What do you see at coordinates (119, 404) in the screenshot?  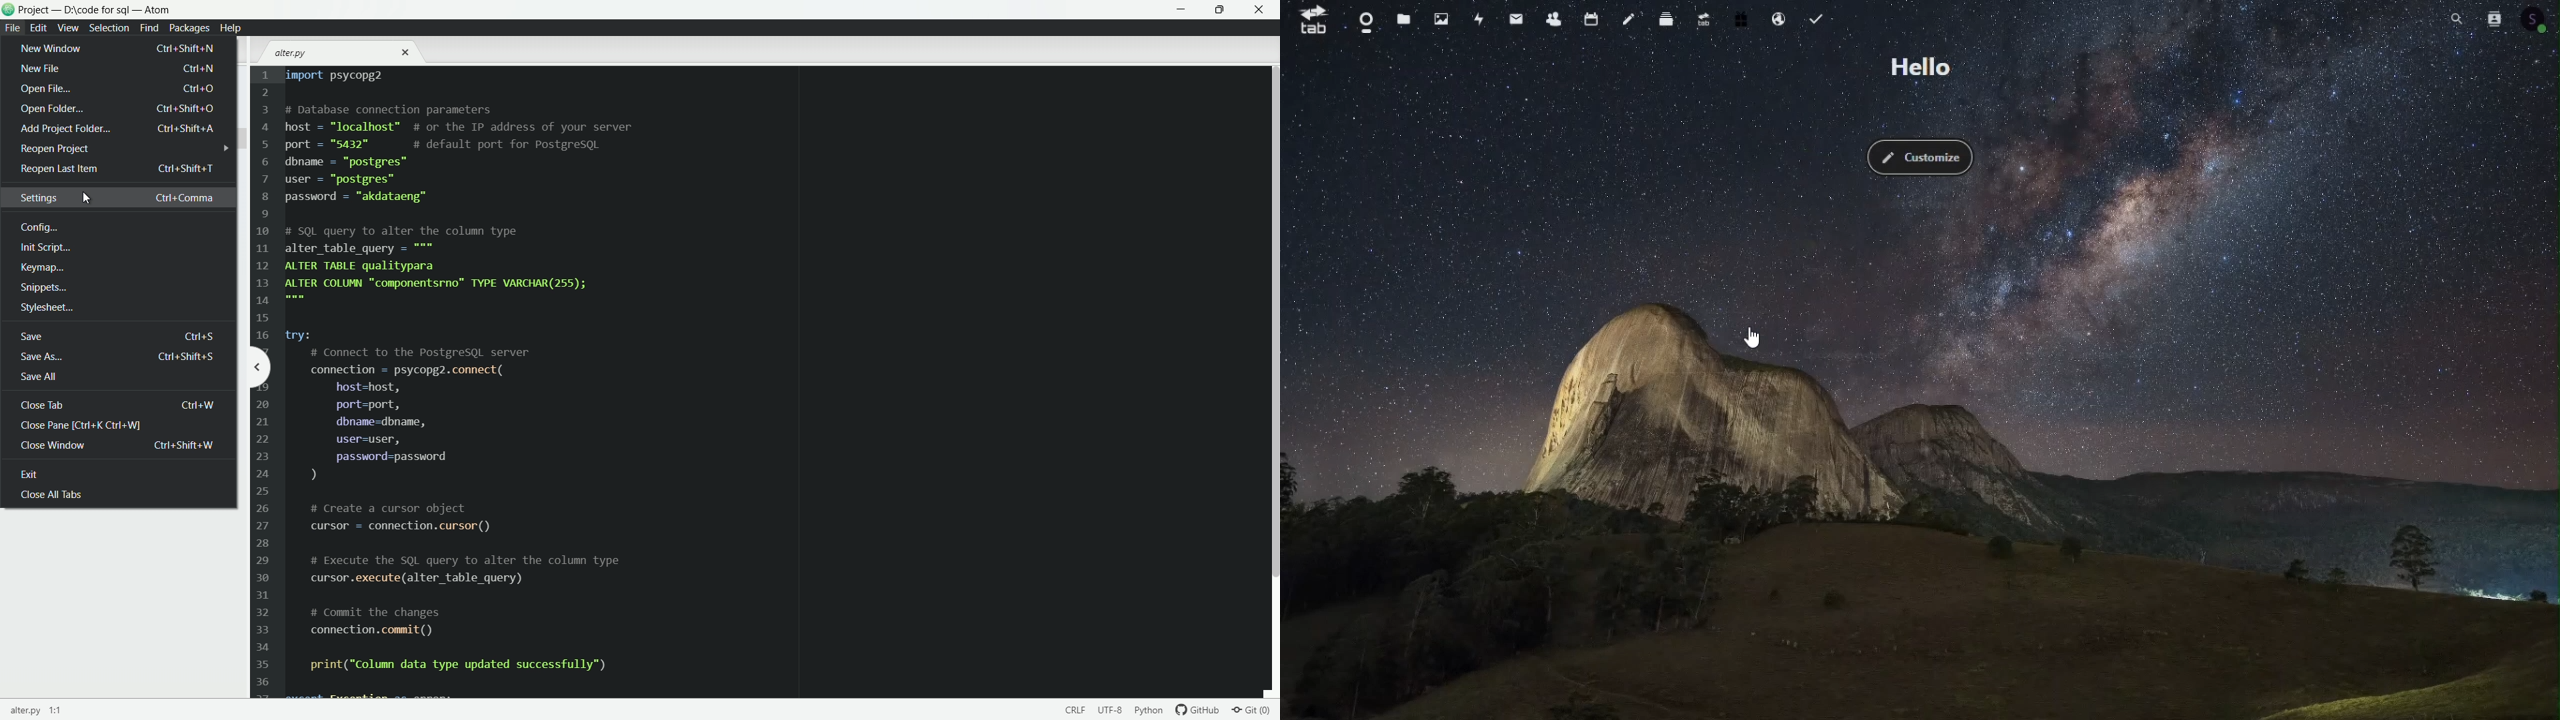 I see `close tab` at bounding box center [119, 404].